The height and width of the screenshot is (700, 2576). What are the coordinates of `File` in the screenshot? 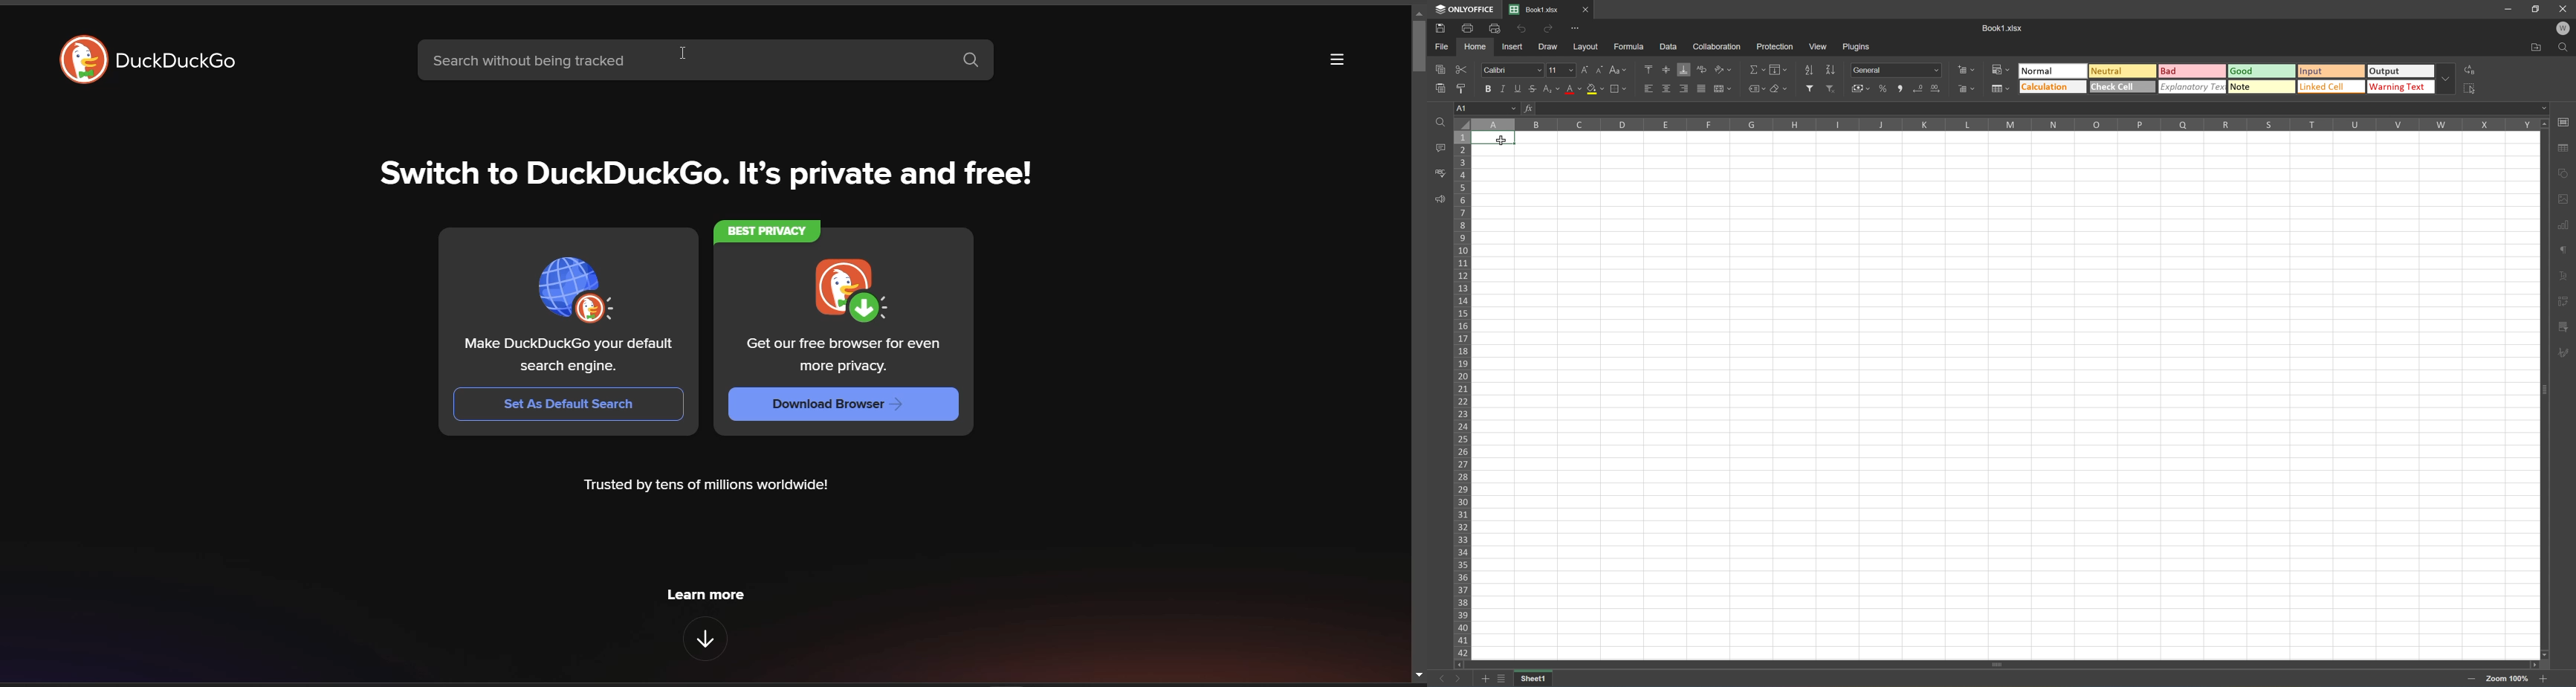 It's located at (1443, 47).